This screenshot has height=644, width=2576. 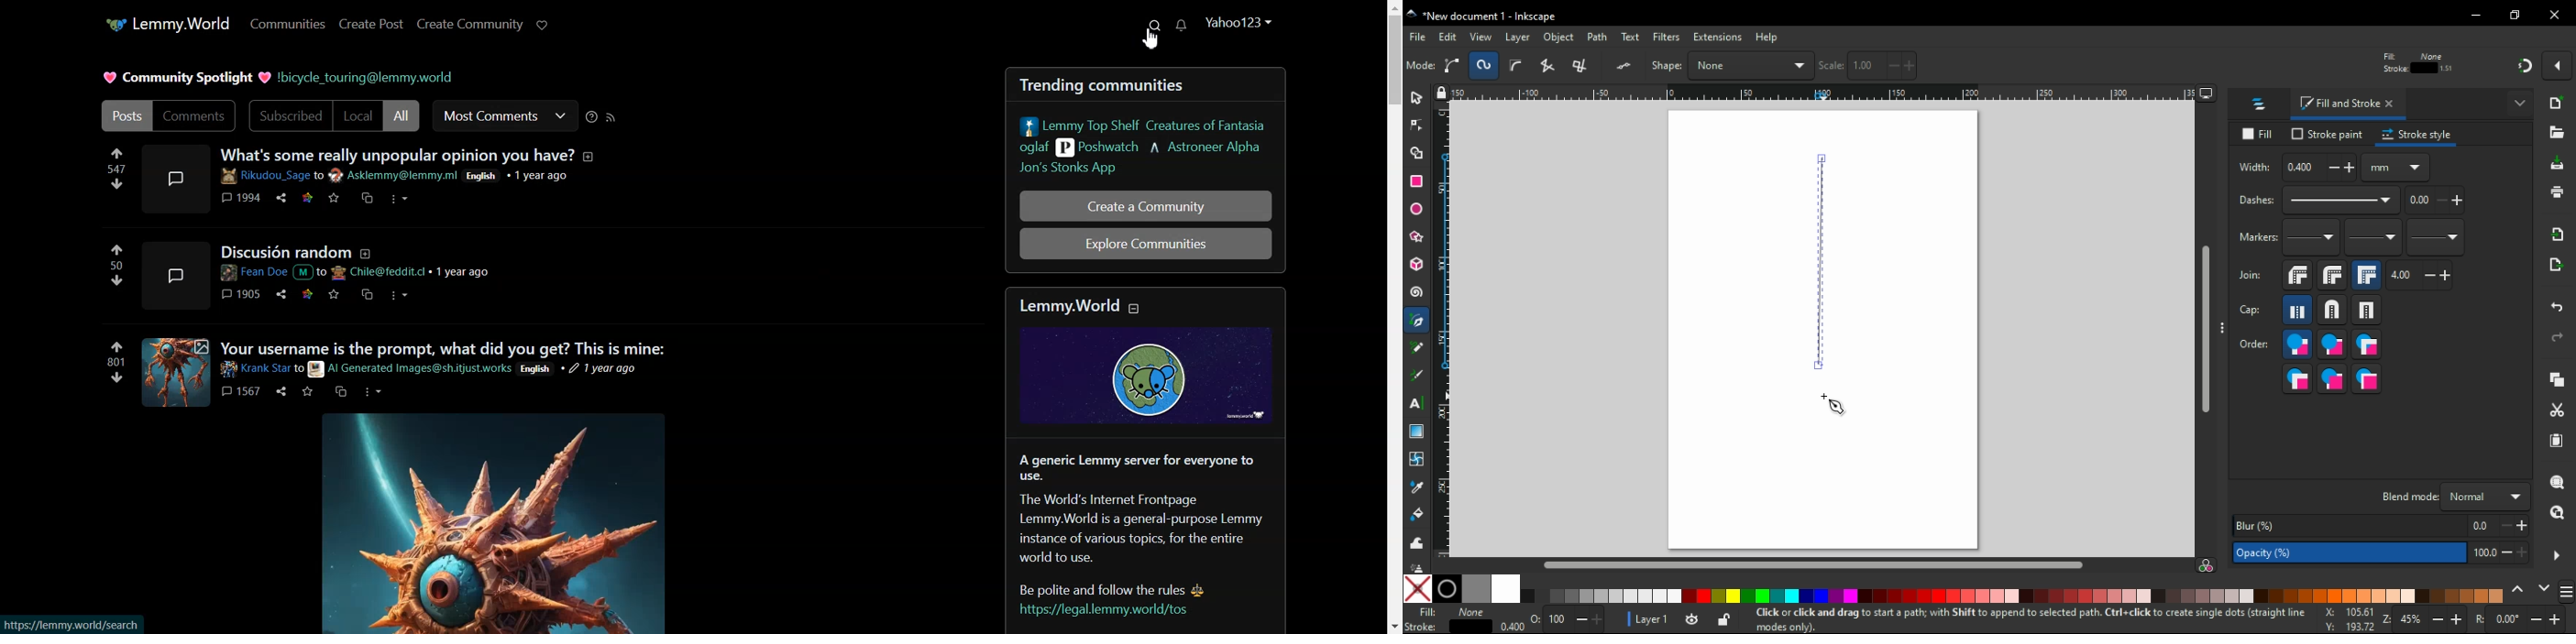 I want to click on post, so click(x=176, y=177).